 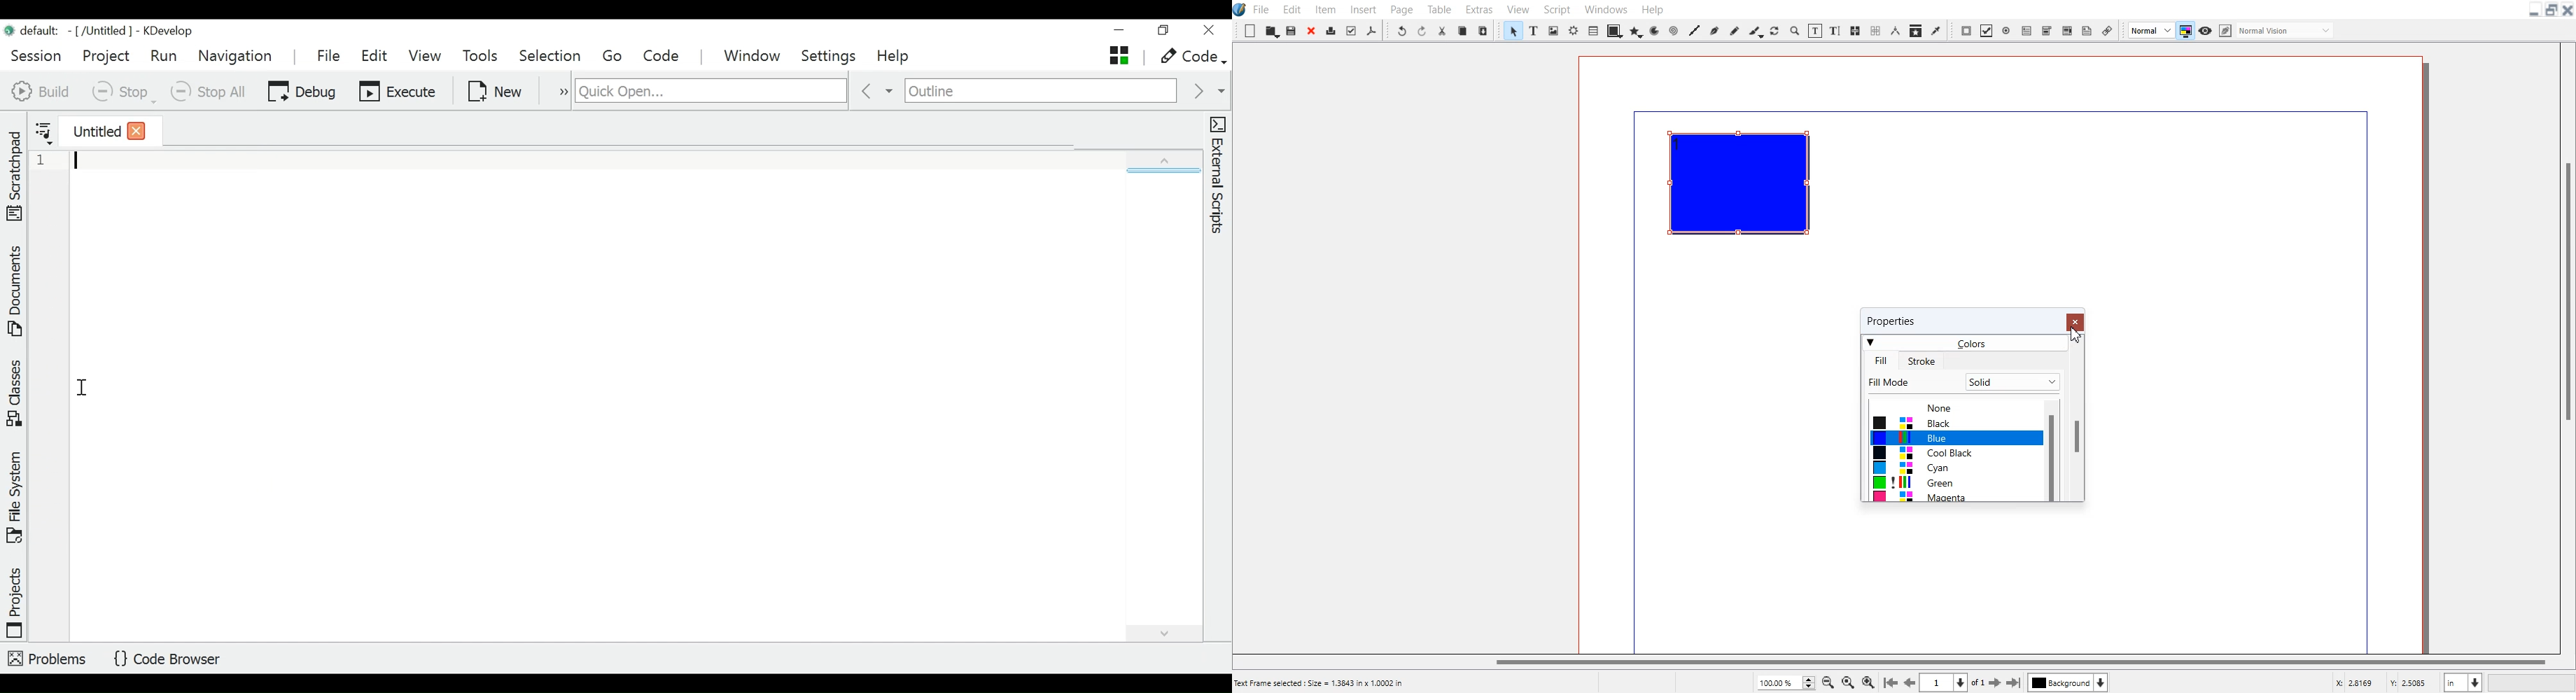 What do you see at coordinates (2078, 334) in the screenshot?
I see `Cursor` at bounding box center [2078, 334].